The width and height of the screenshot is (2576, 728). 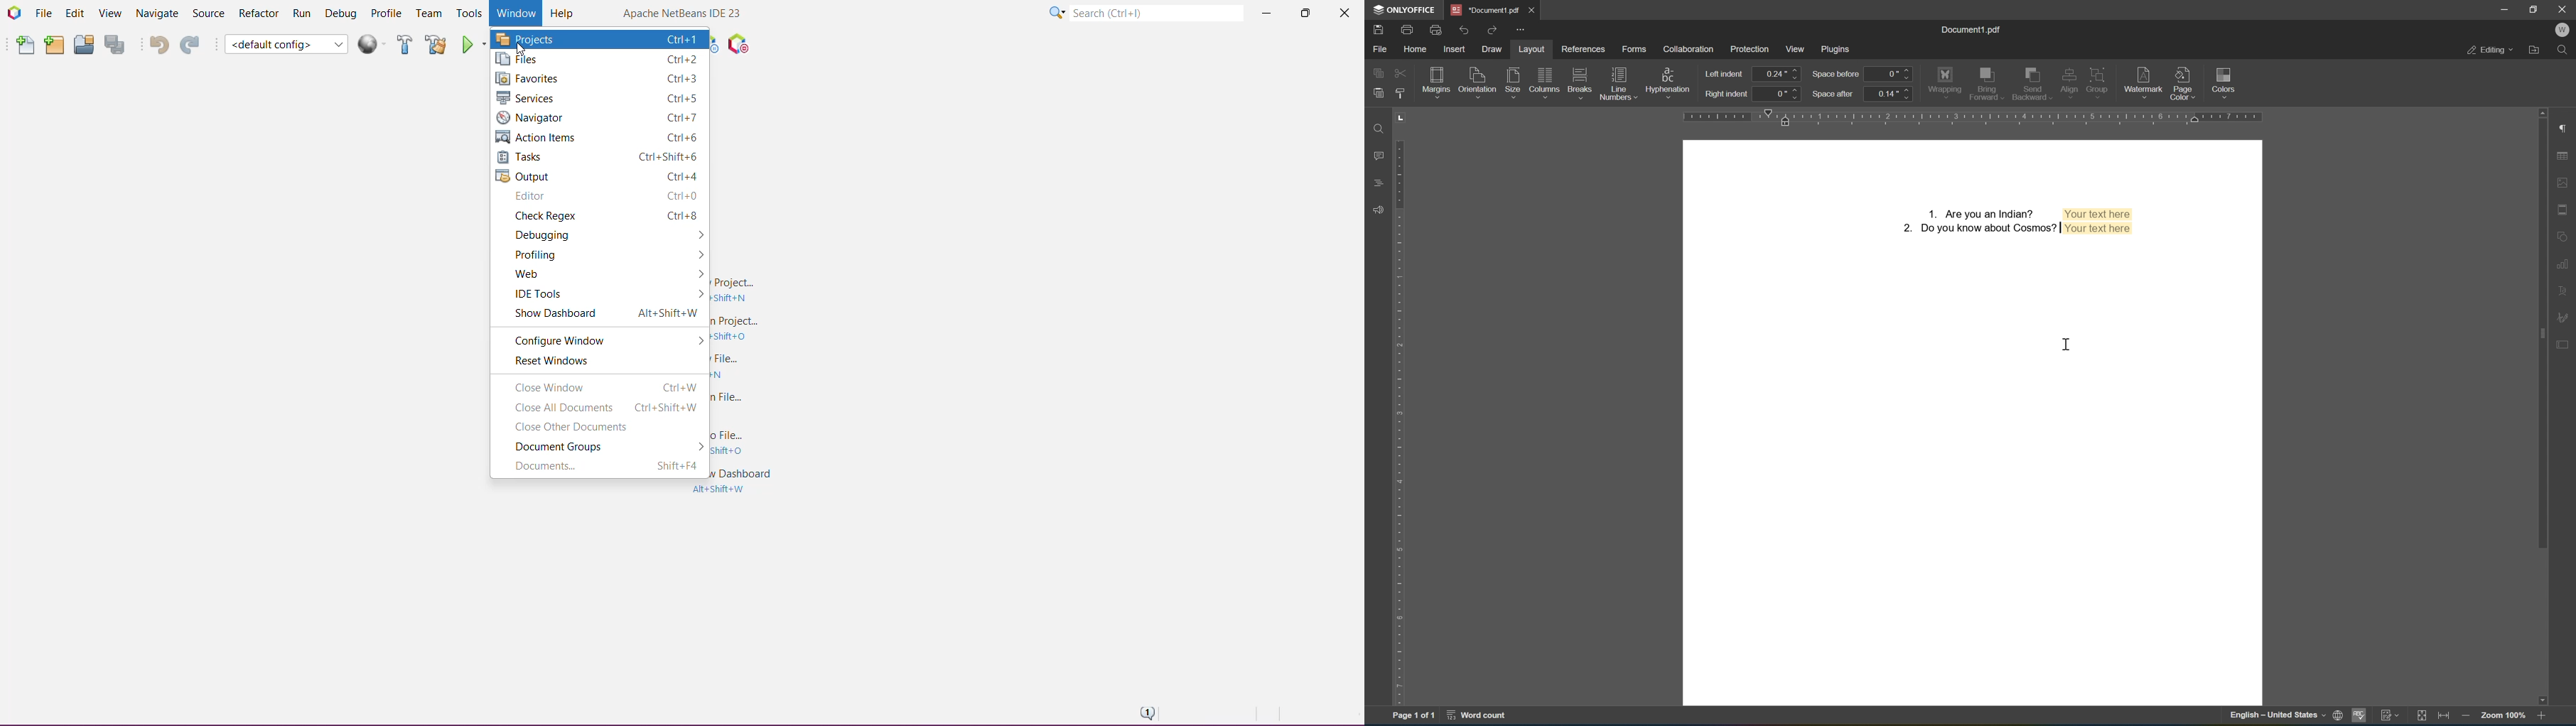 I want to click on space before, so click(x=1836, y=75).